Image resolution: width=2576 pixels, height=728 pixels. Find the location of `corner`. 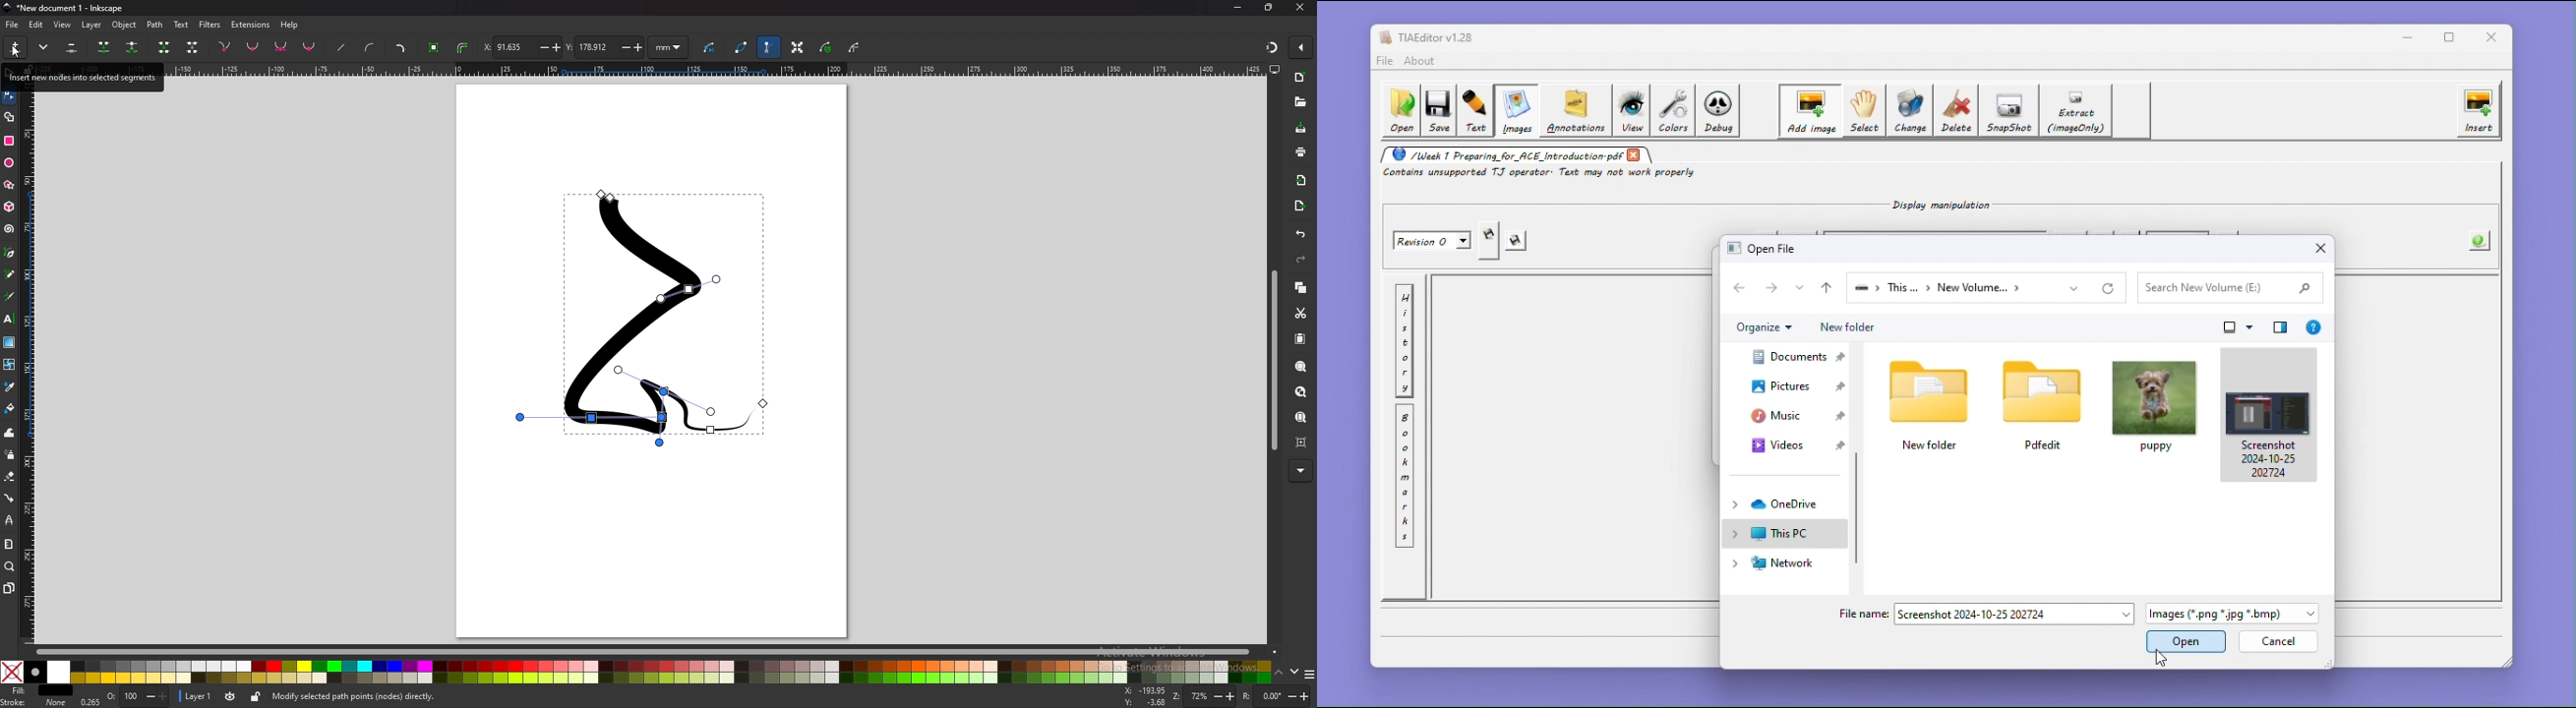

corner is located at coordinates (225, 47).